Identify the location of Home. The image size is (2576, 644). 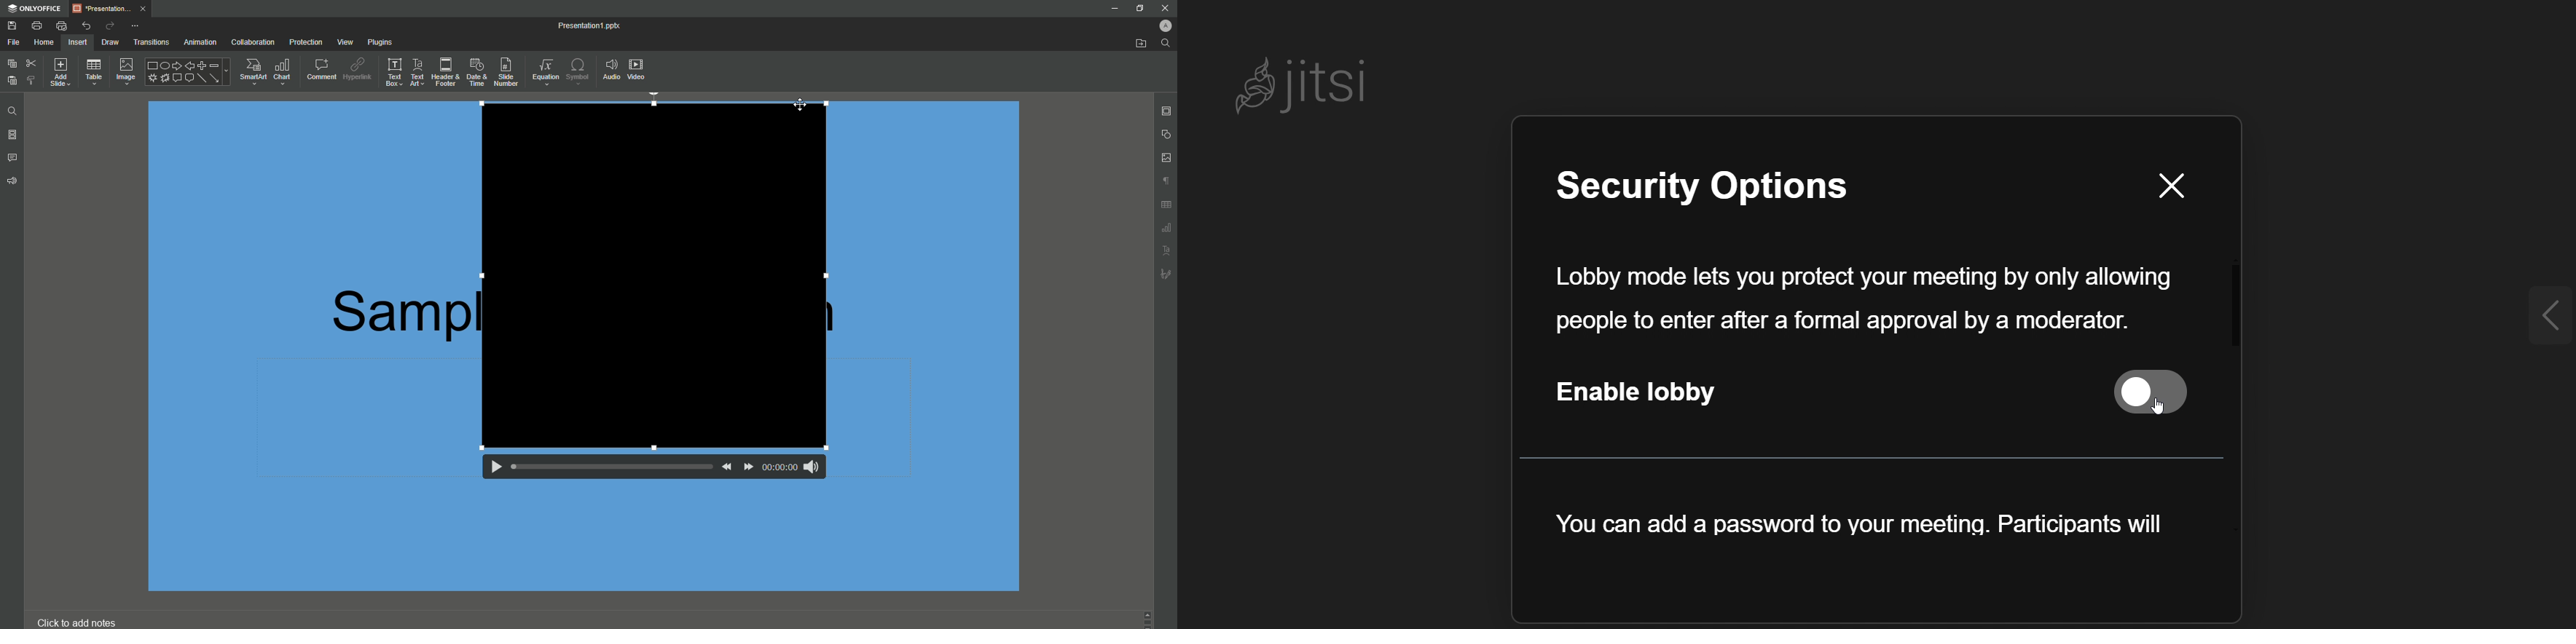
(44, 43).